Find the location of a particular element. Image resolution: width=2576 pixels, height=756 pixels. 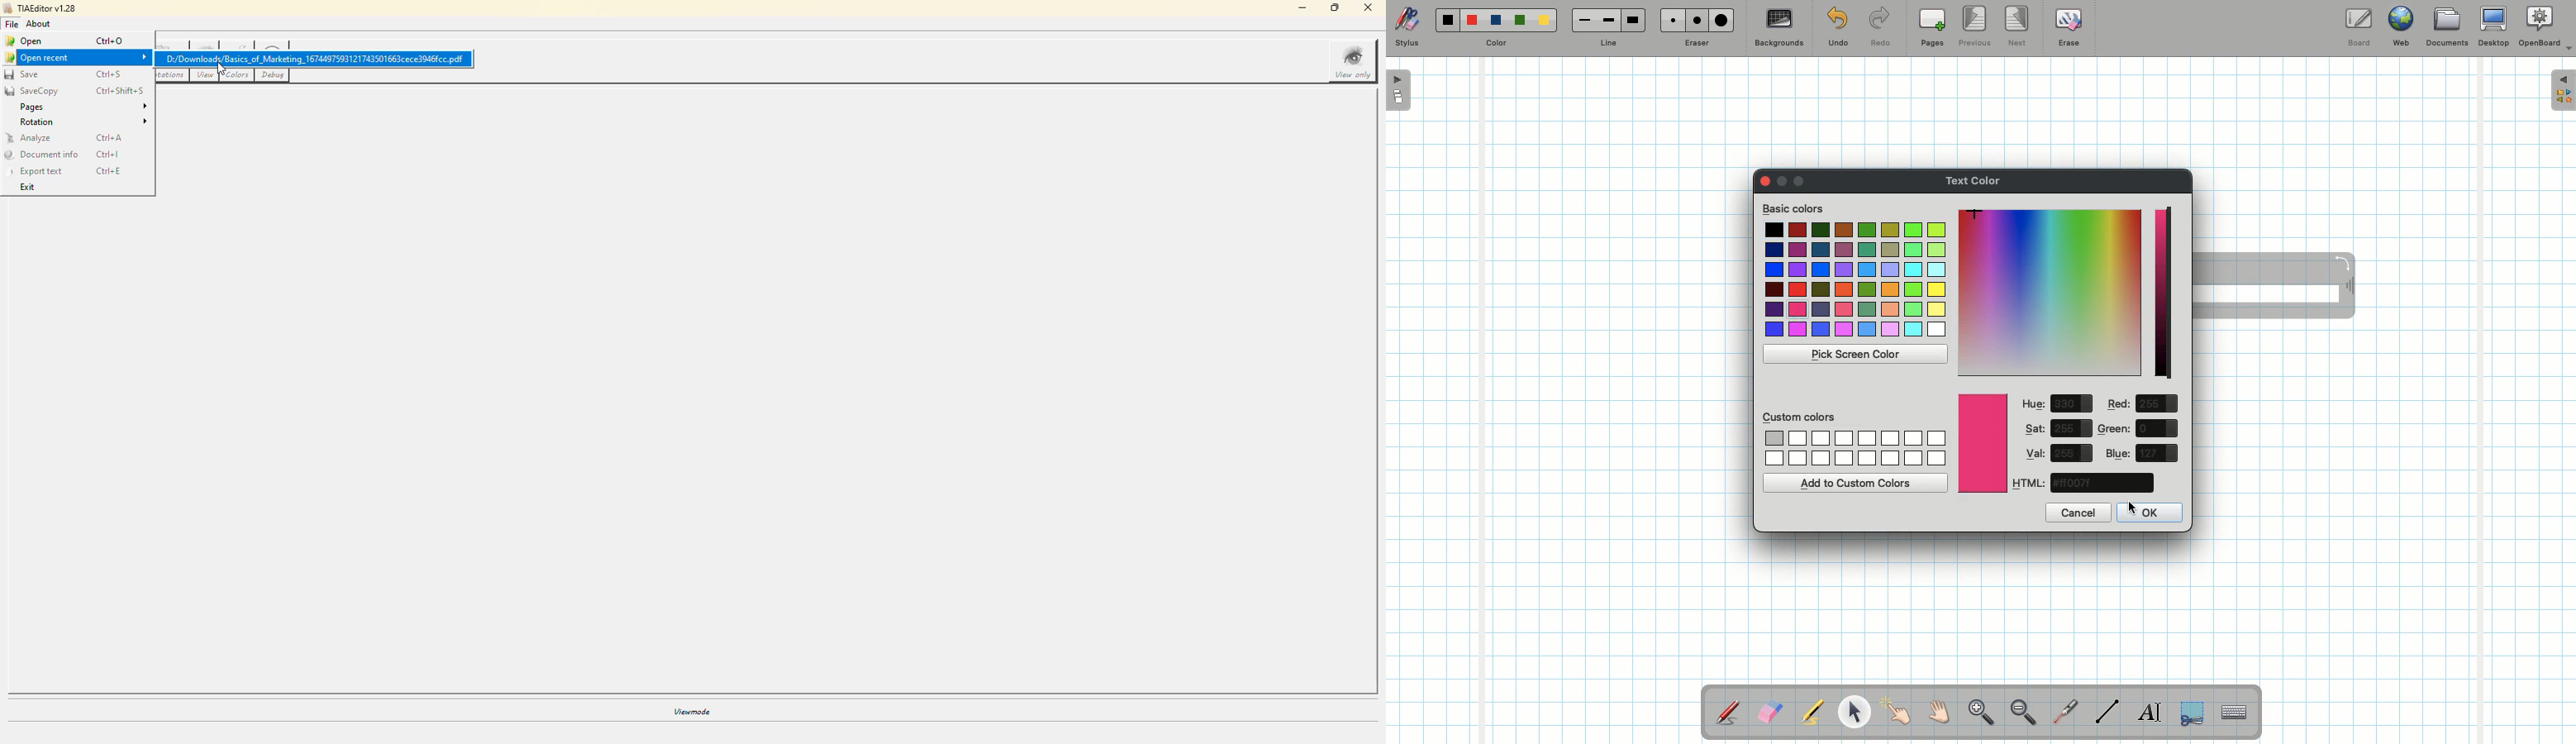

Backgrounds is located at coordinates (1778, 28).